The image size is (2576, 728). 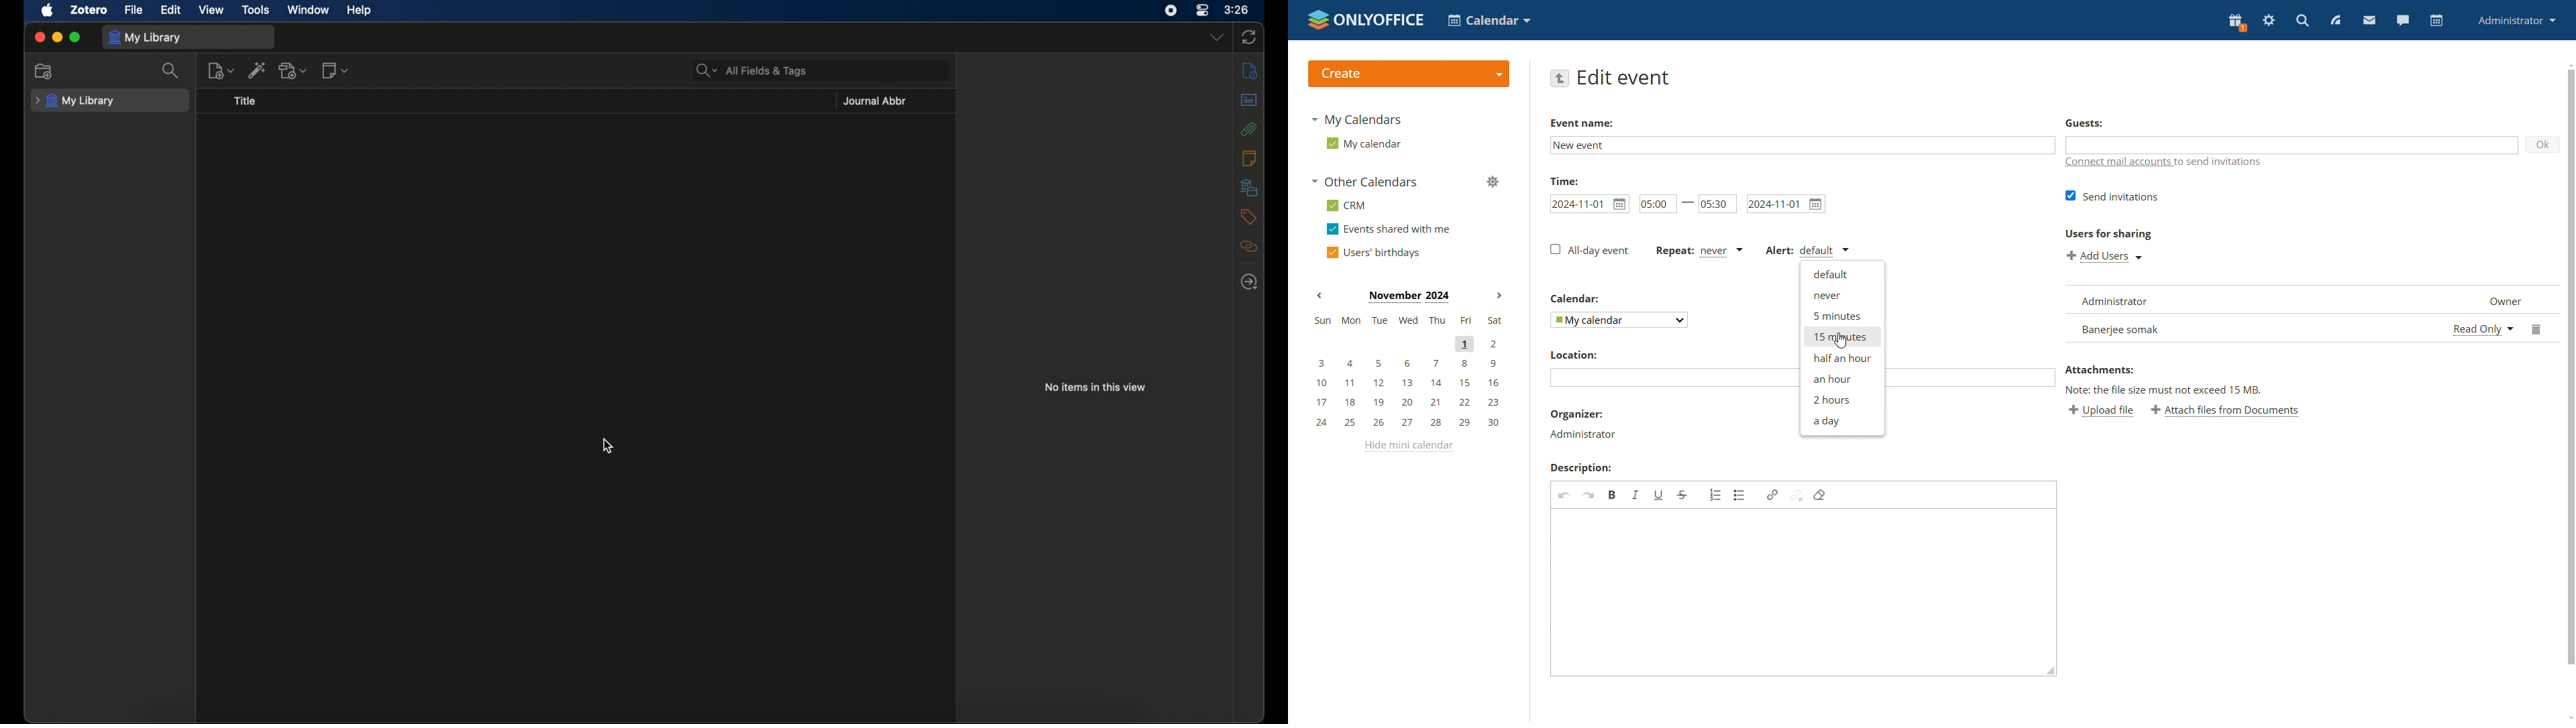 What do you see at coordinates (1238, 10) in the screenshot?
I see `time (3:25)` at bounding box center [1238, 10].